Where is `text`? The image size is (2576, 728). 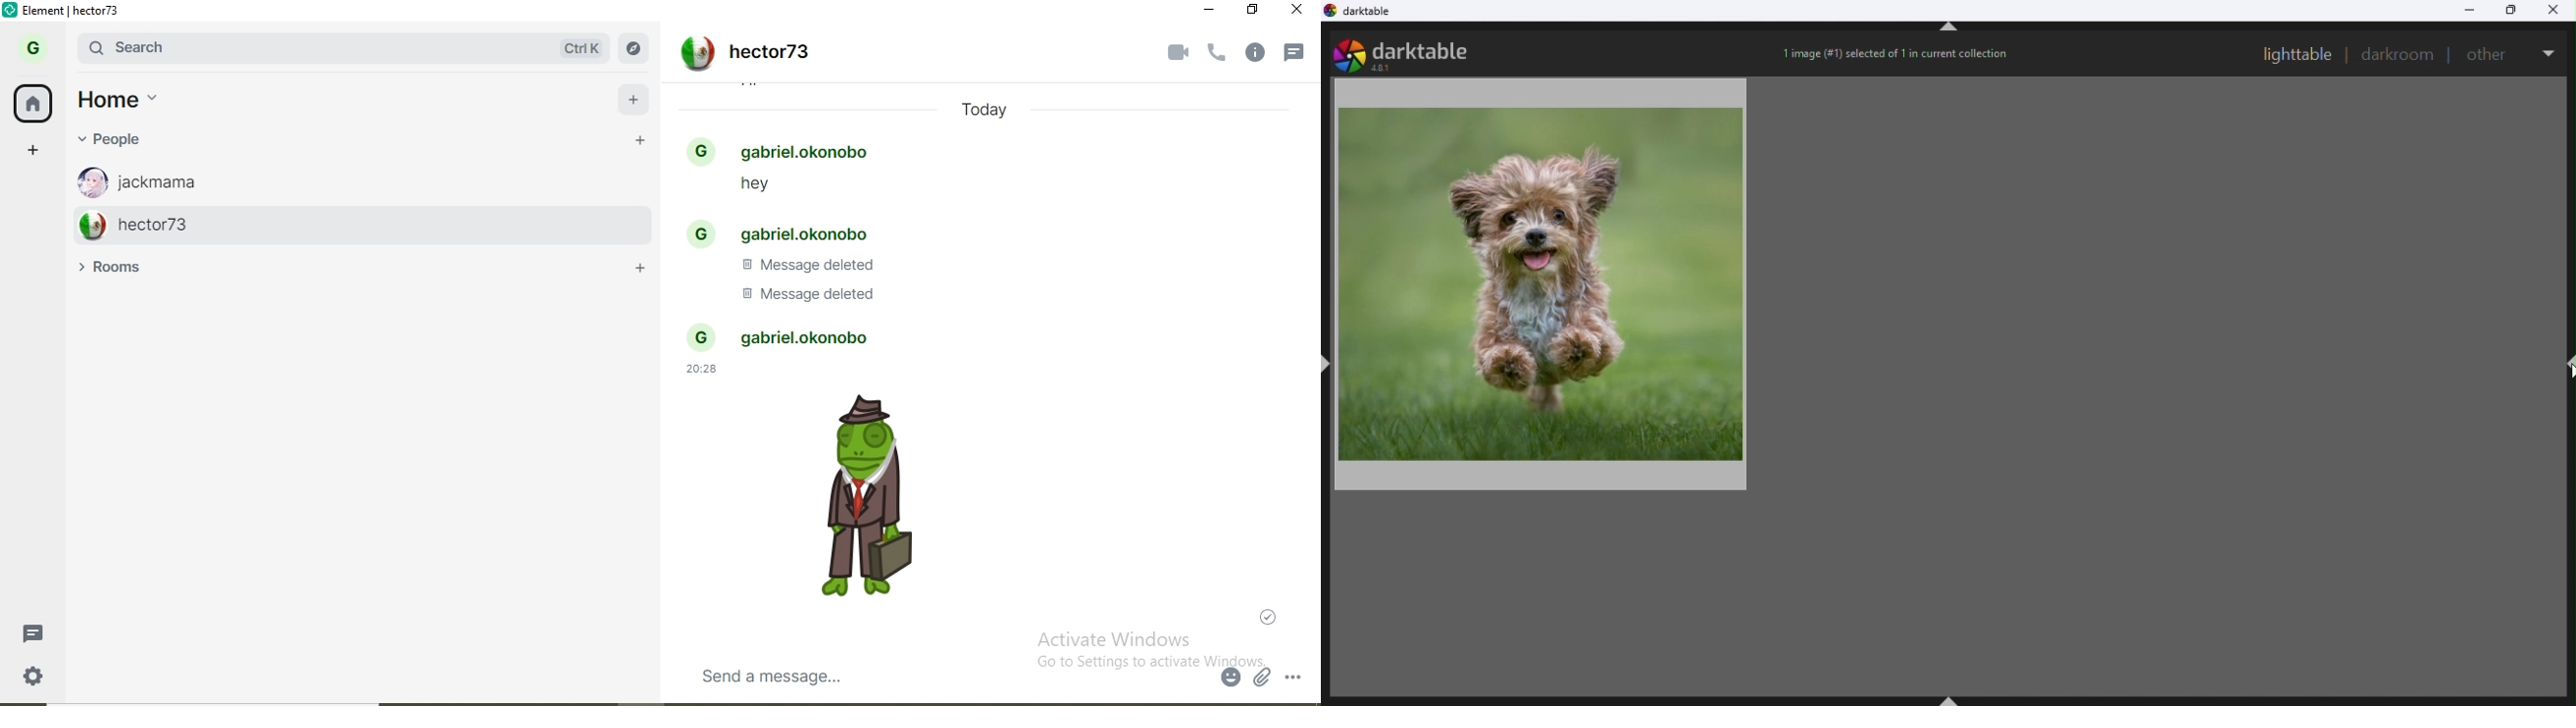
text is located at coordinates (751, 186).